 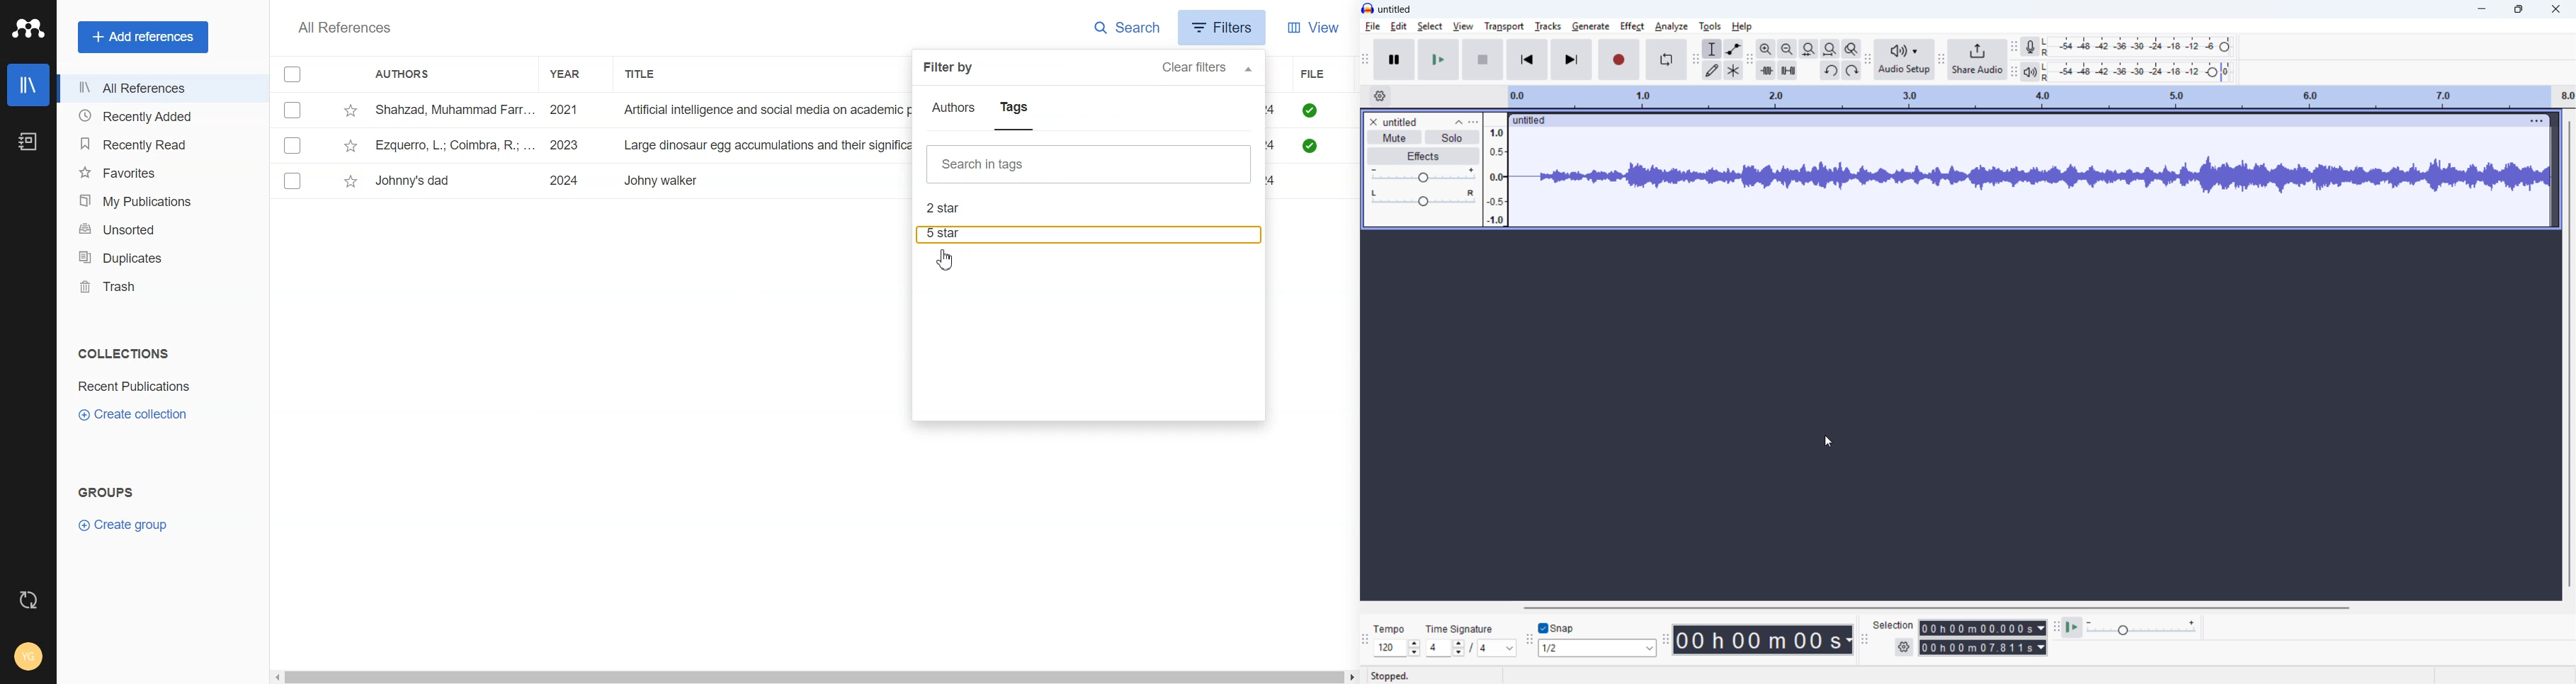 I want to click on analyze, so click(x=1671, y=25).